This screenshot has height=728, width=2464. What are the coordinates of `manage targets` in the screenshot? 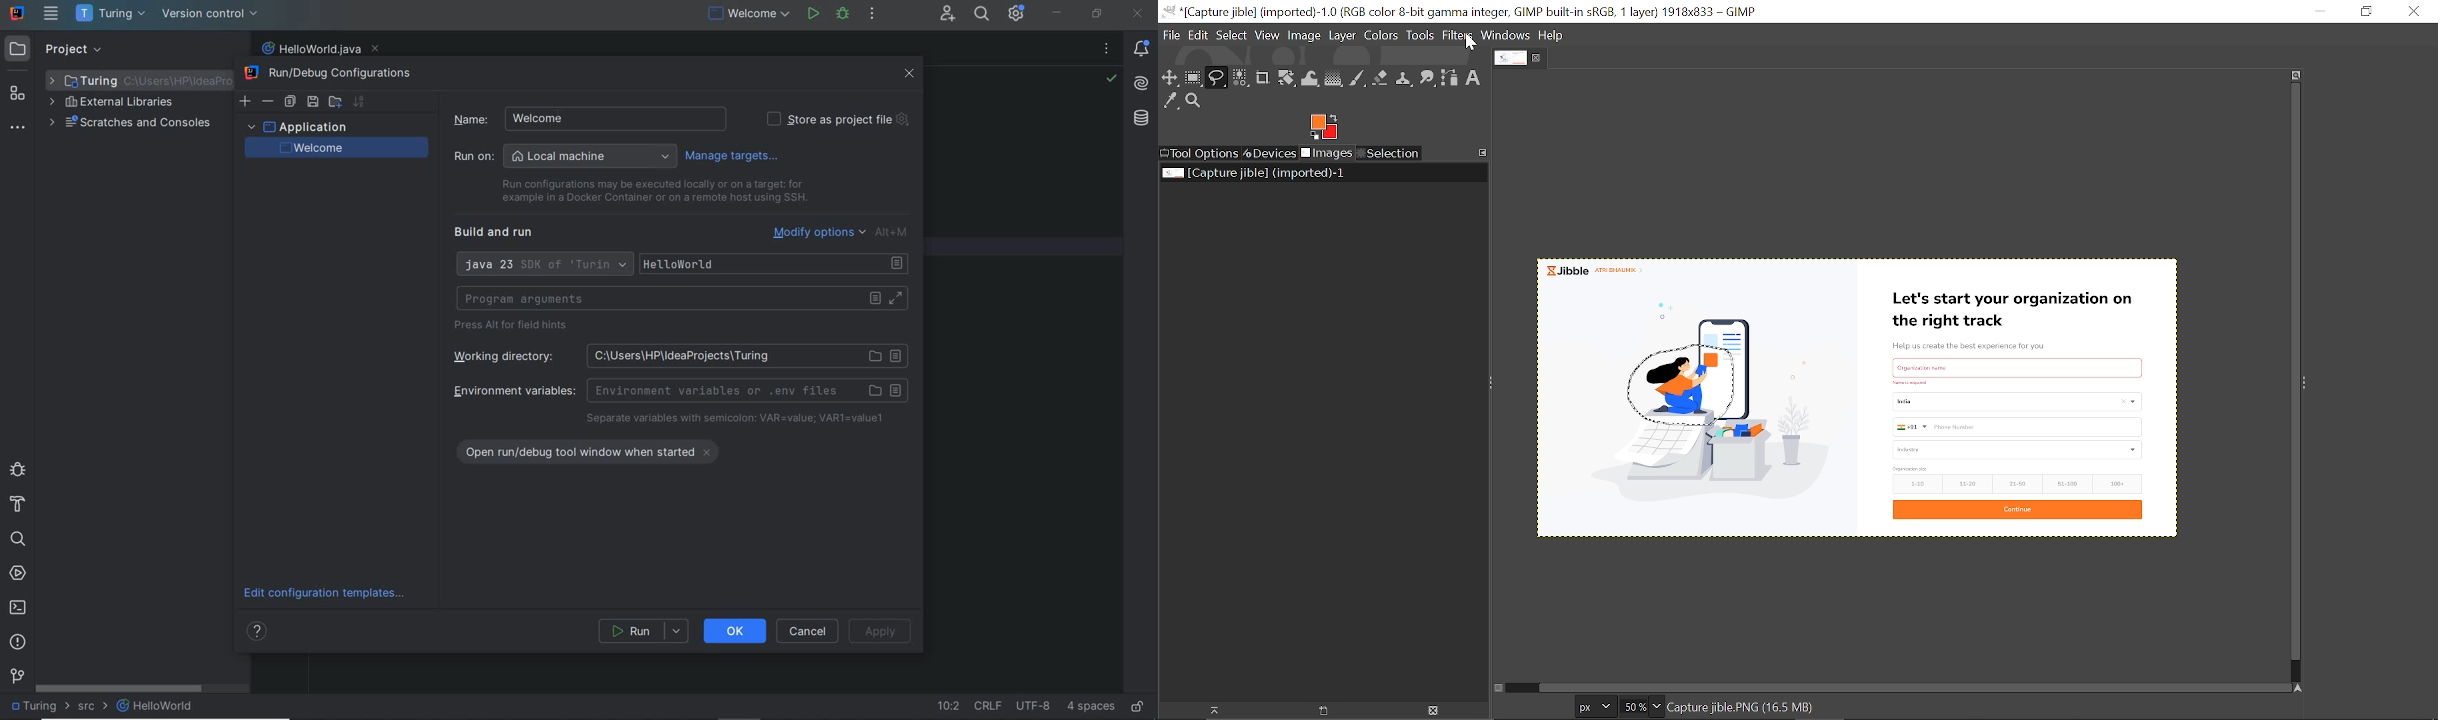 It's located at (736, 155).